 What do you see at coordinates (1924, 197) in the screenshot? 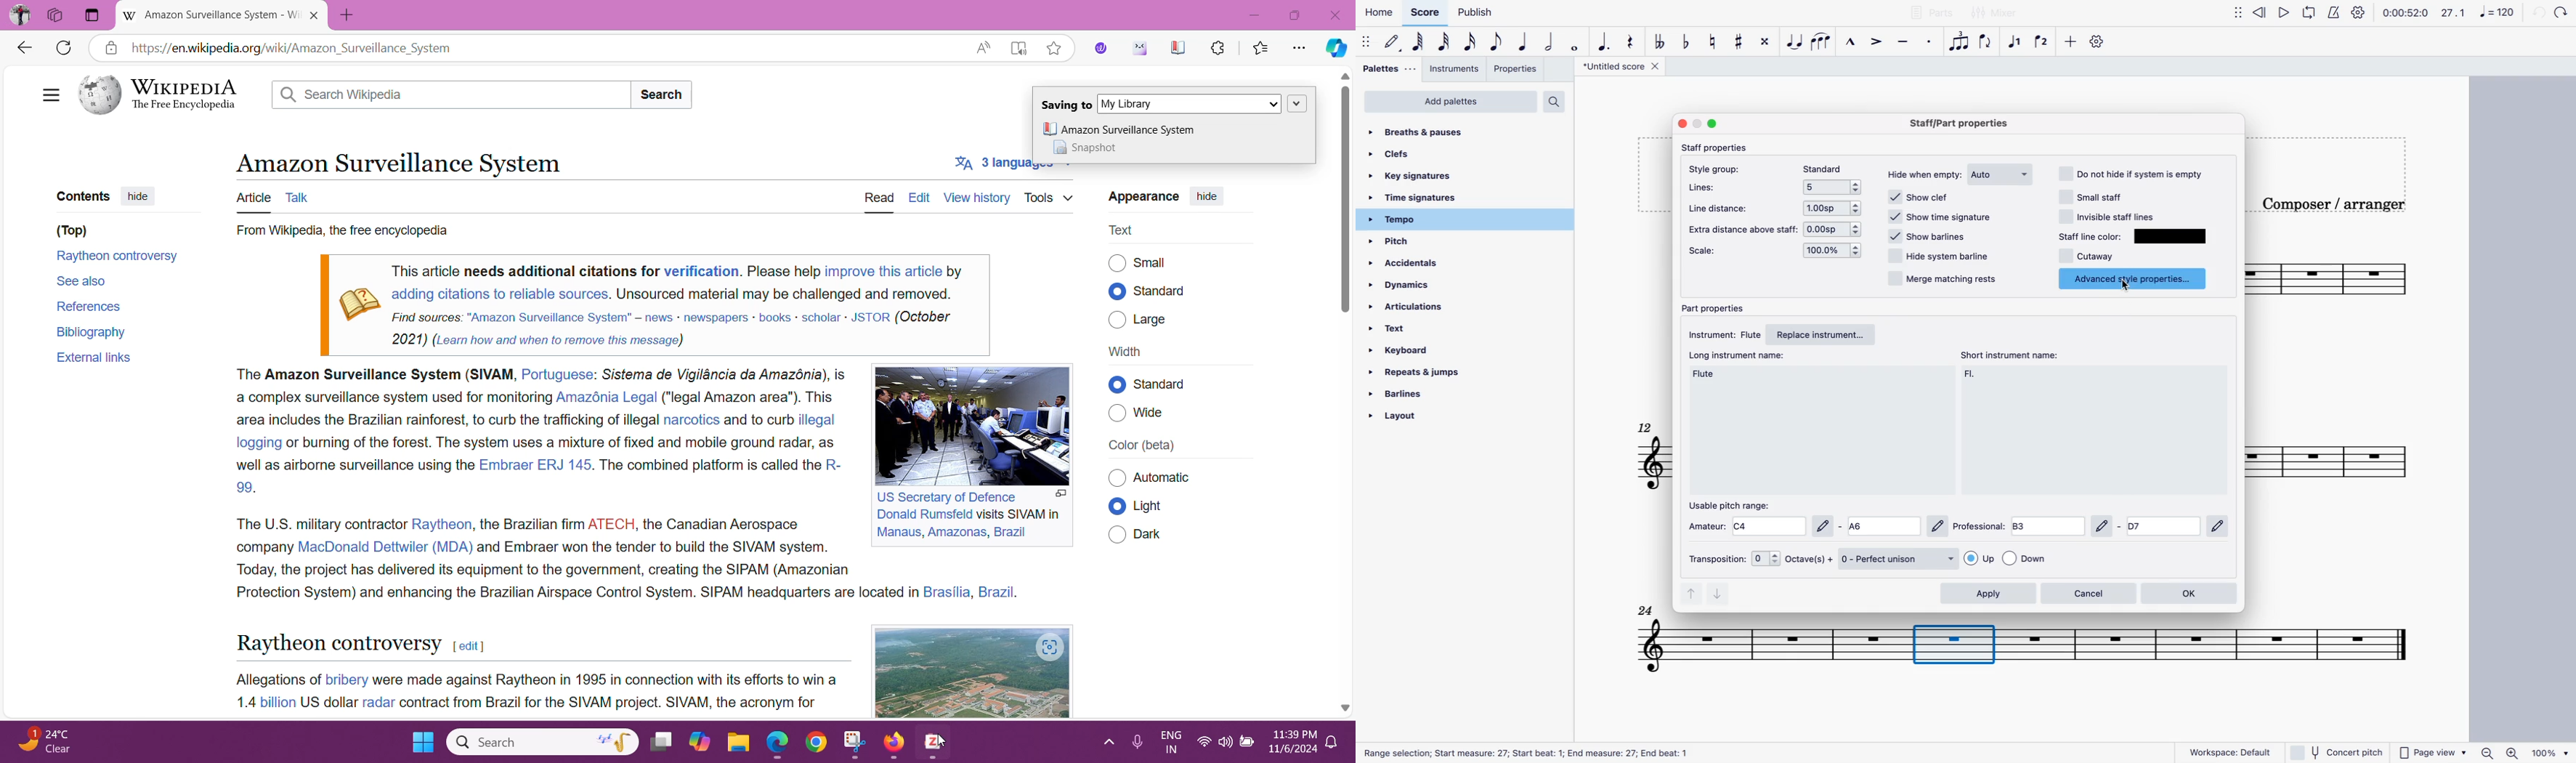
I see `show clef` at bounding box center [1924, 197].